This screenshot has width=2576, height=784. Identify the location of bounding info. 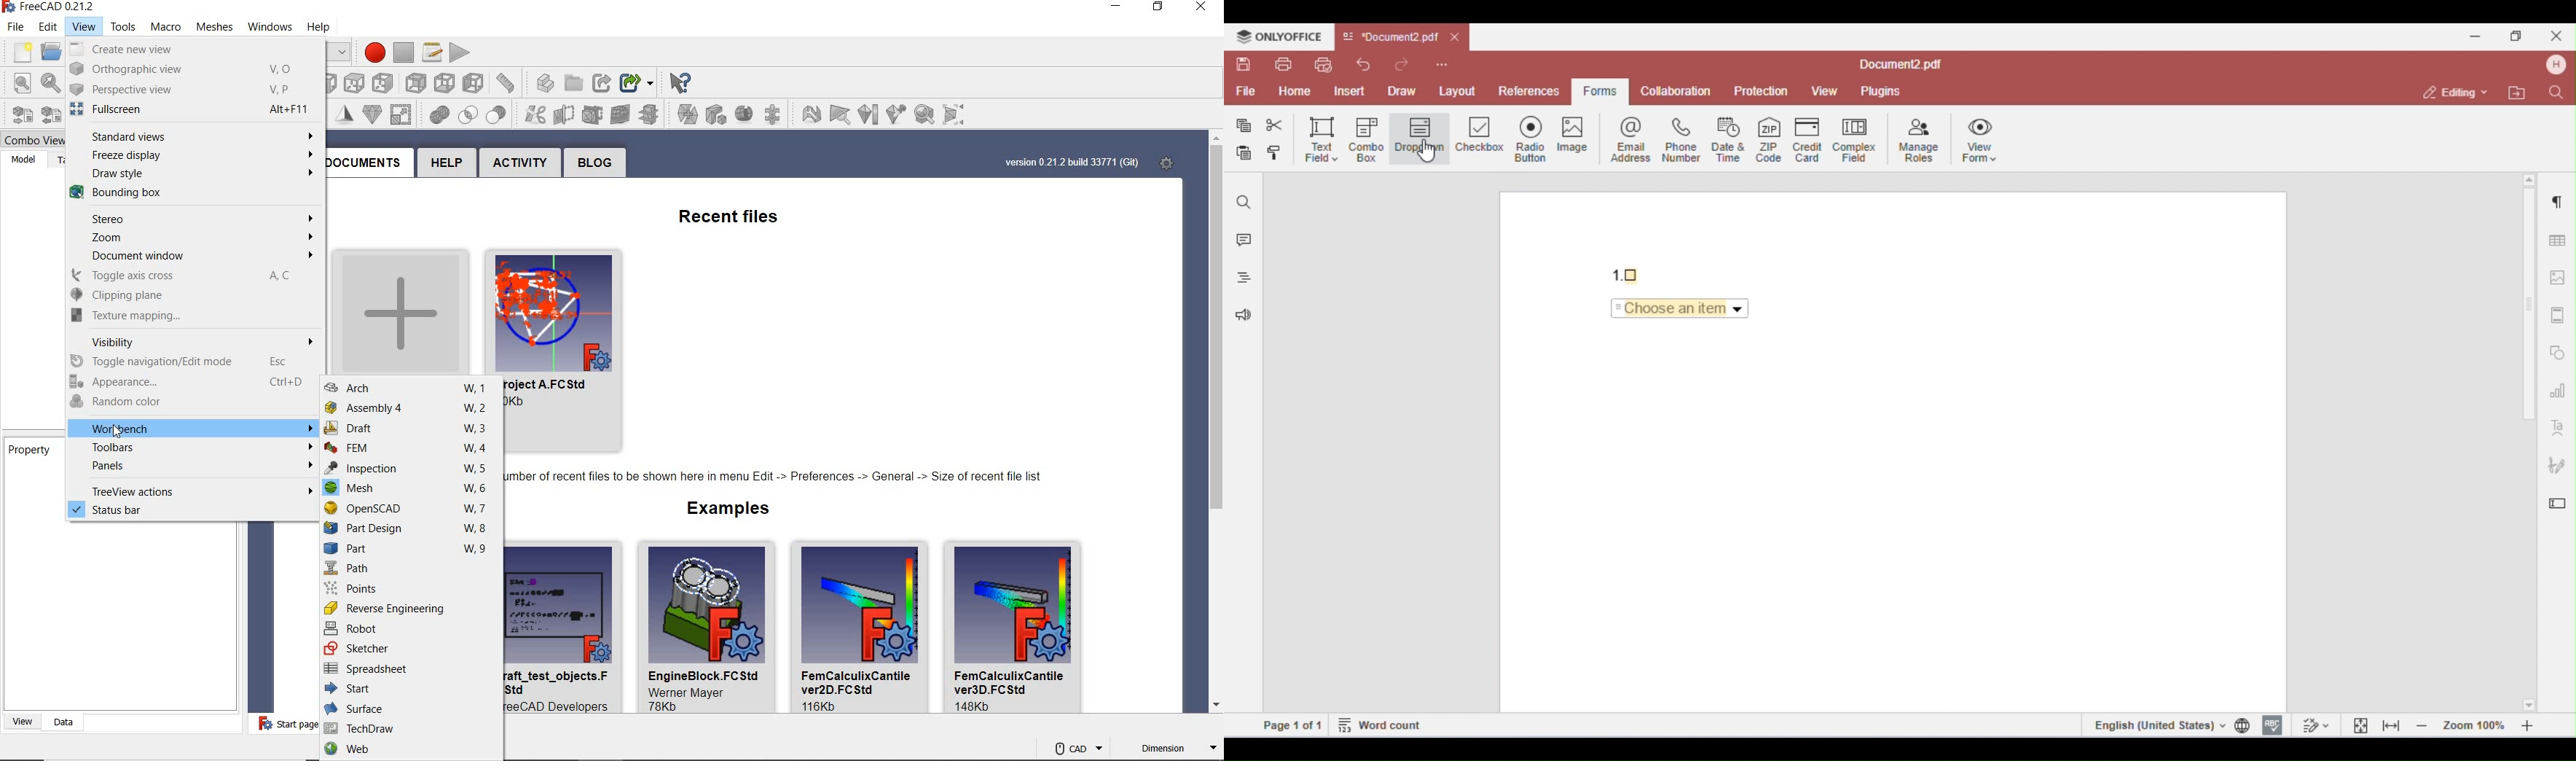
(957, 114).